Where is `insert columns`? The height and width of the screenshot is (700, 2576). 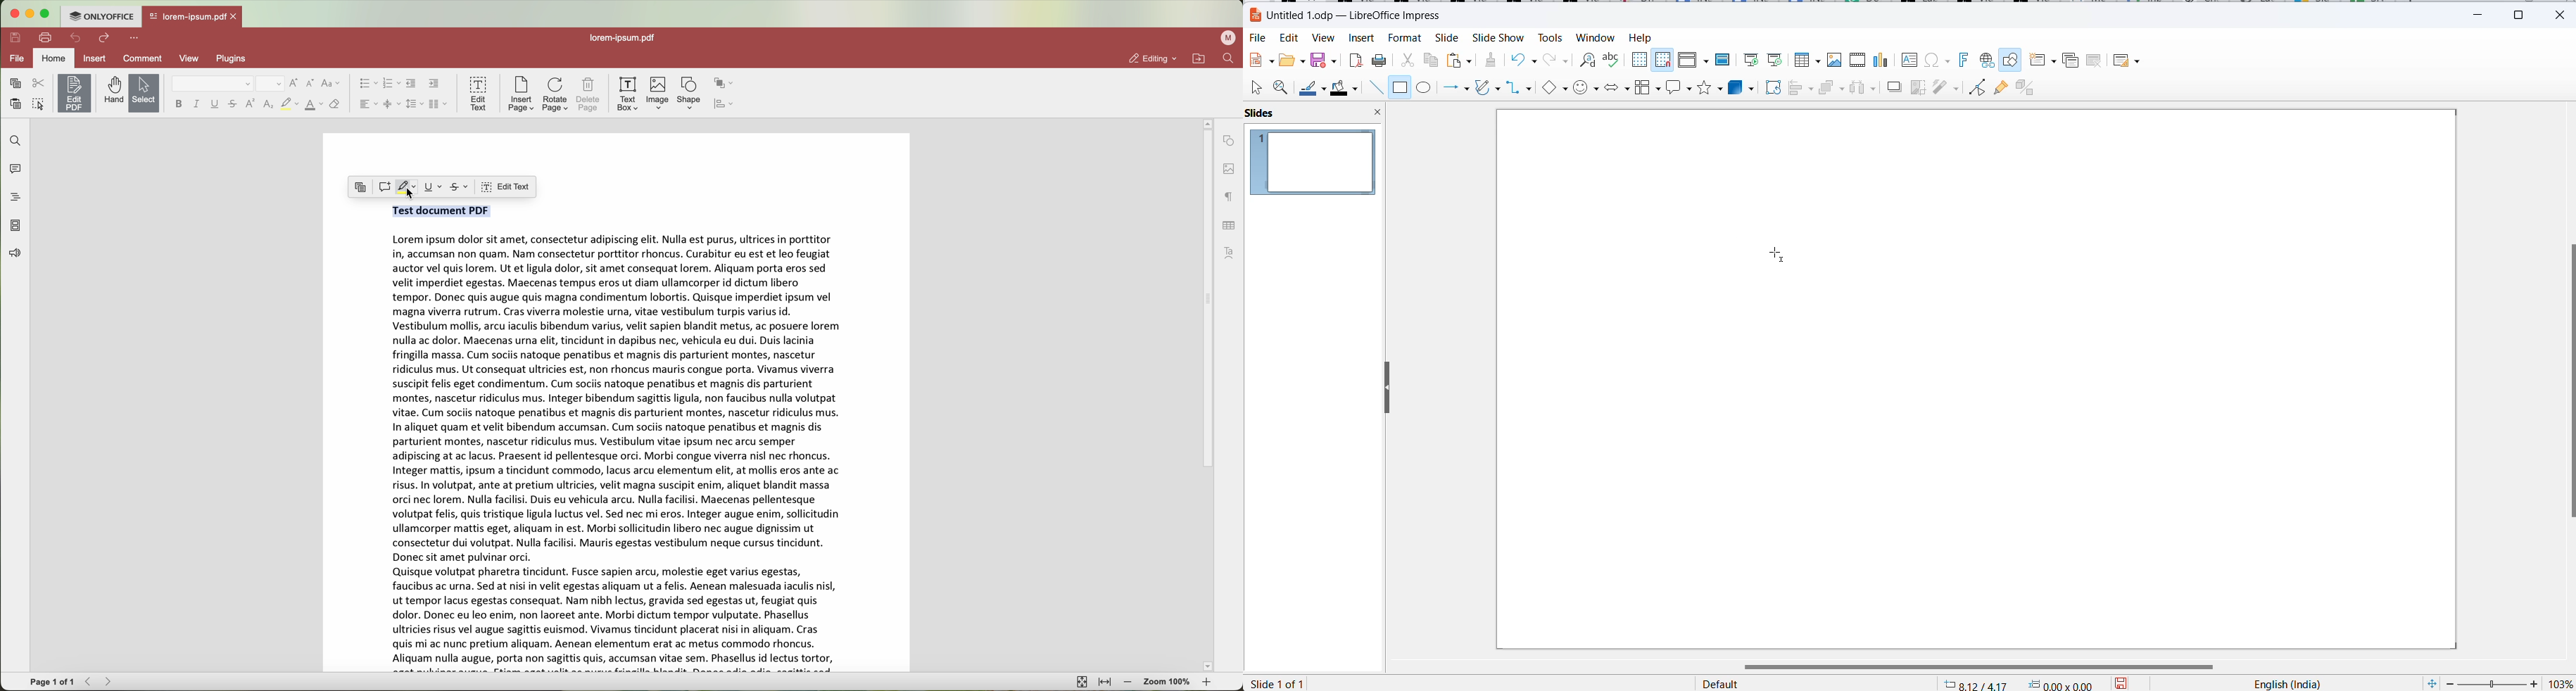
insert columns is located at coordinates (438, 104).